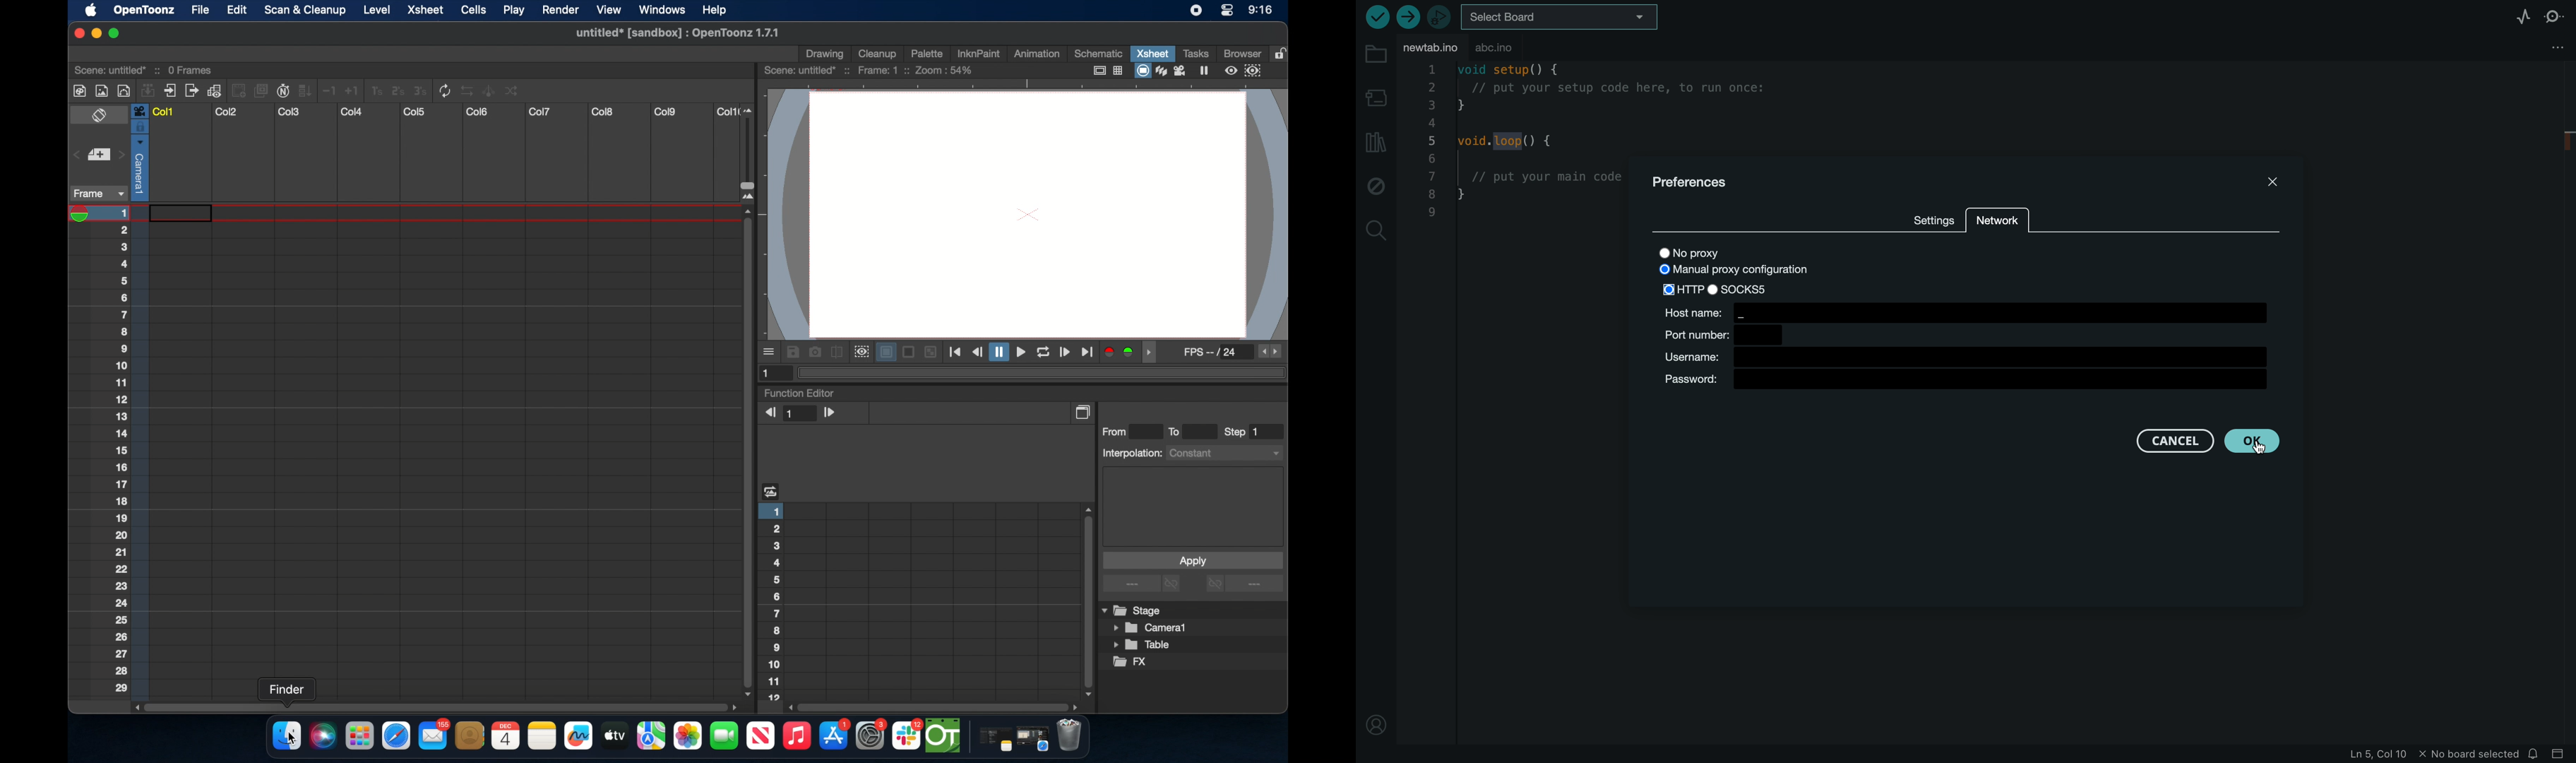 The image size is (2576, 784). I want to click on render, so click(561, 11).